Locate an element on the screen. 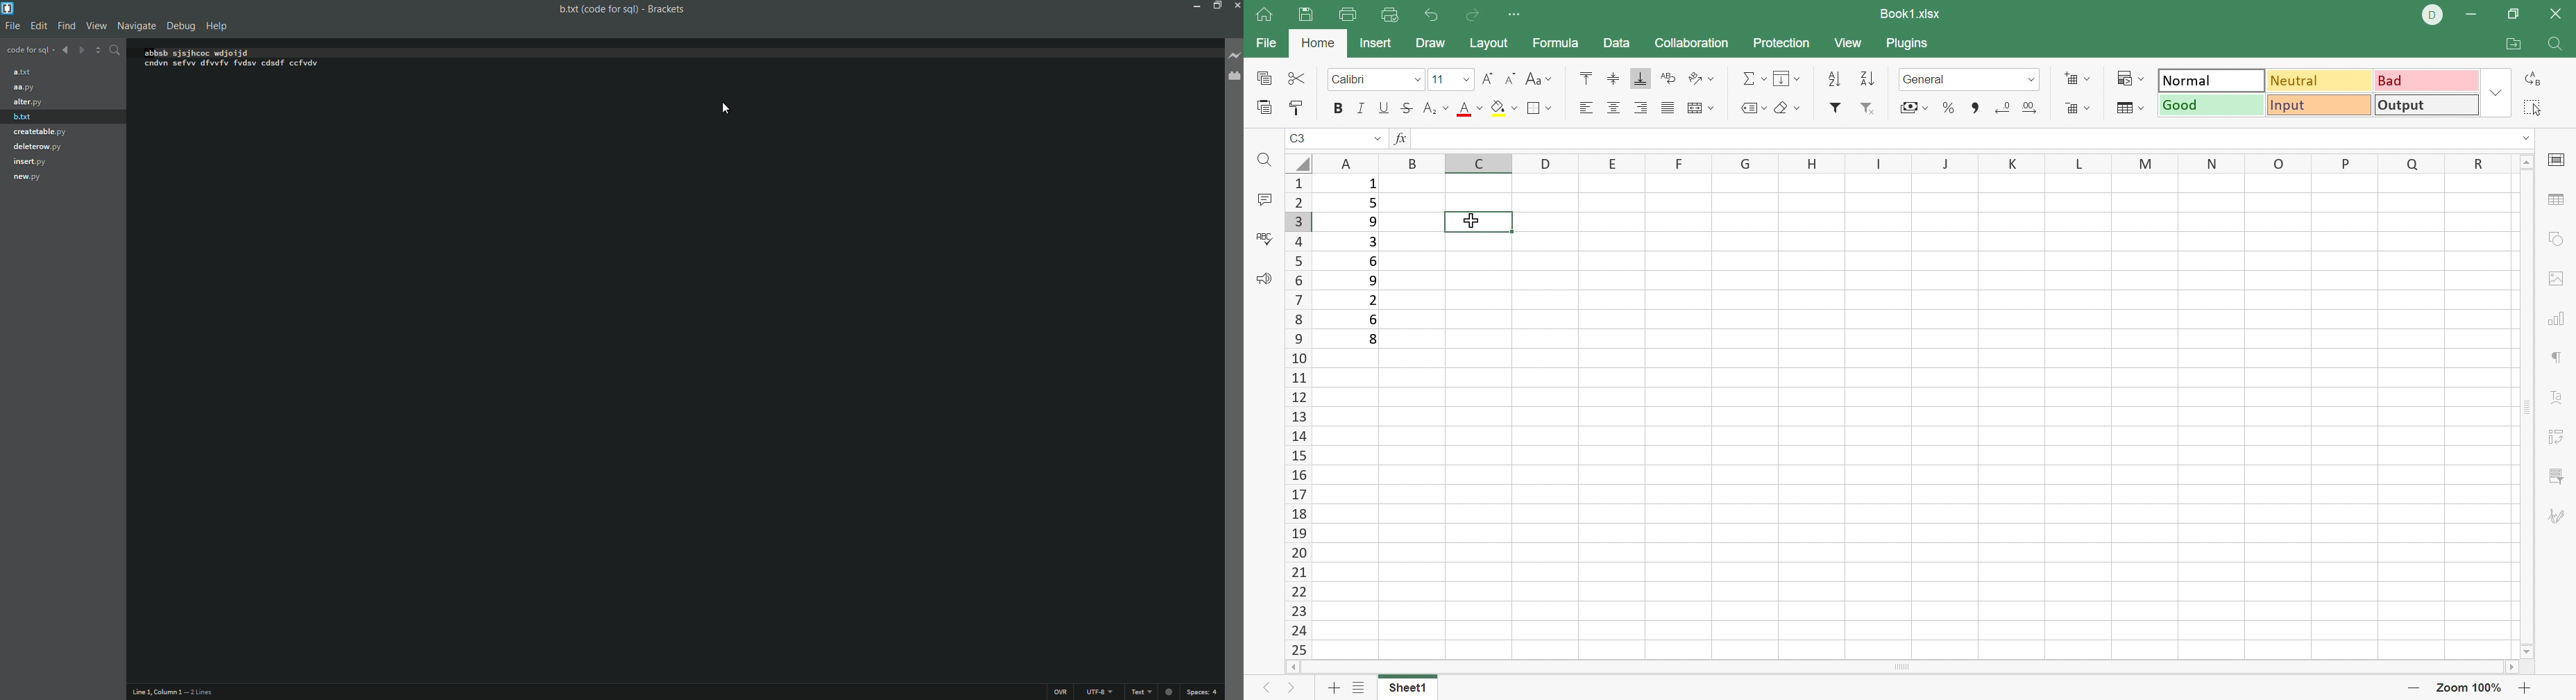  Data is located at coordinates (1616, 41).